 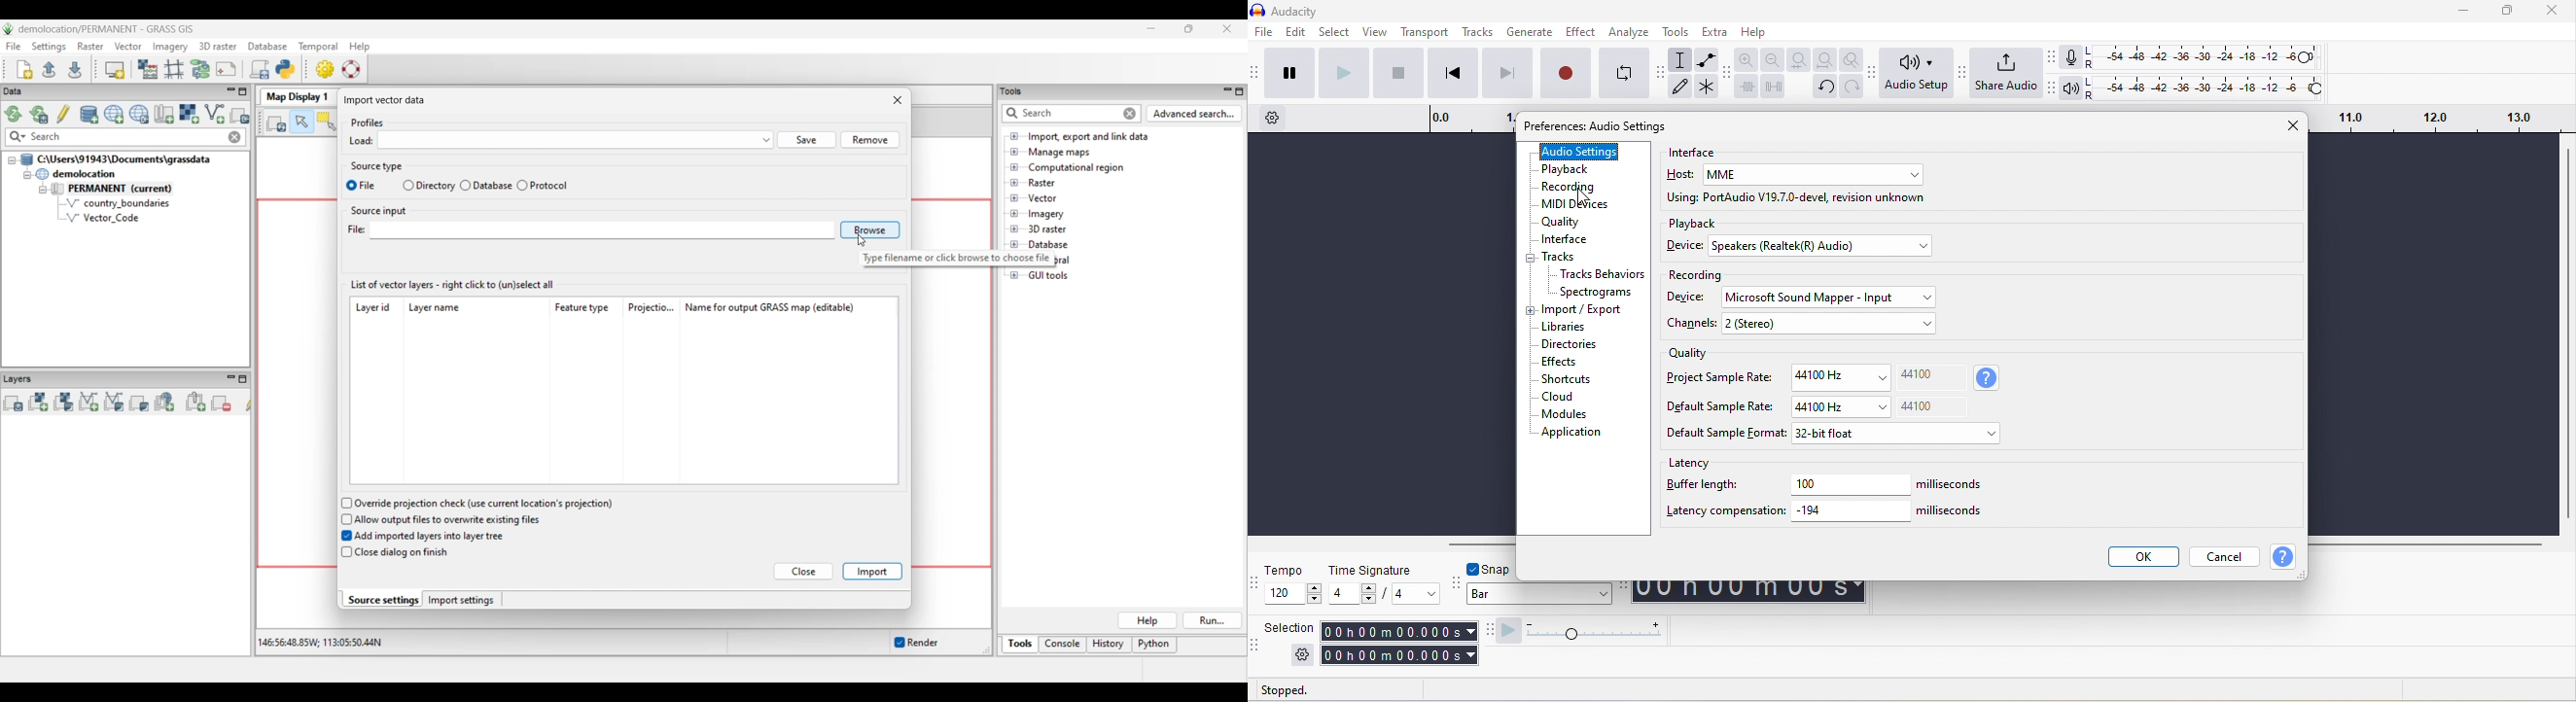 I want to click on pause, so click(x=1291, y=73).